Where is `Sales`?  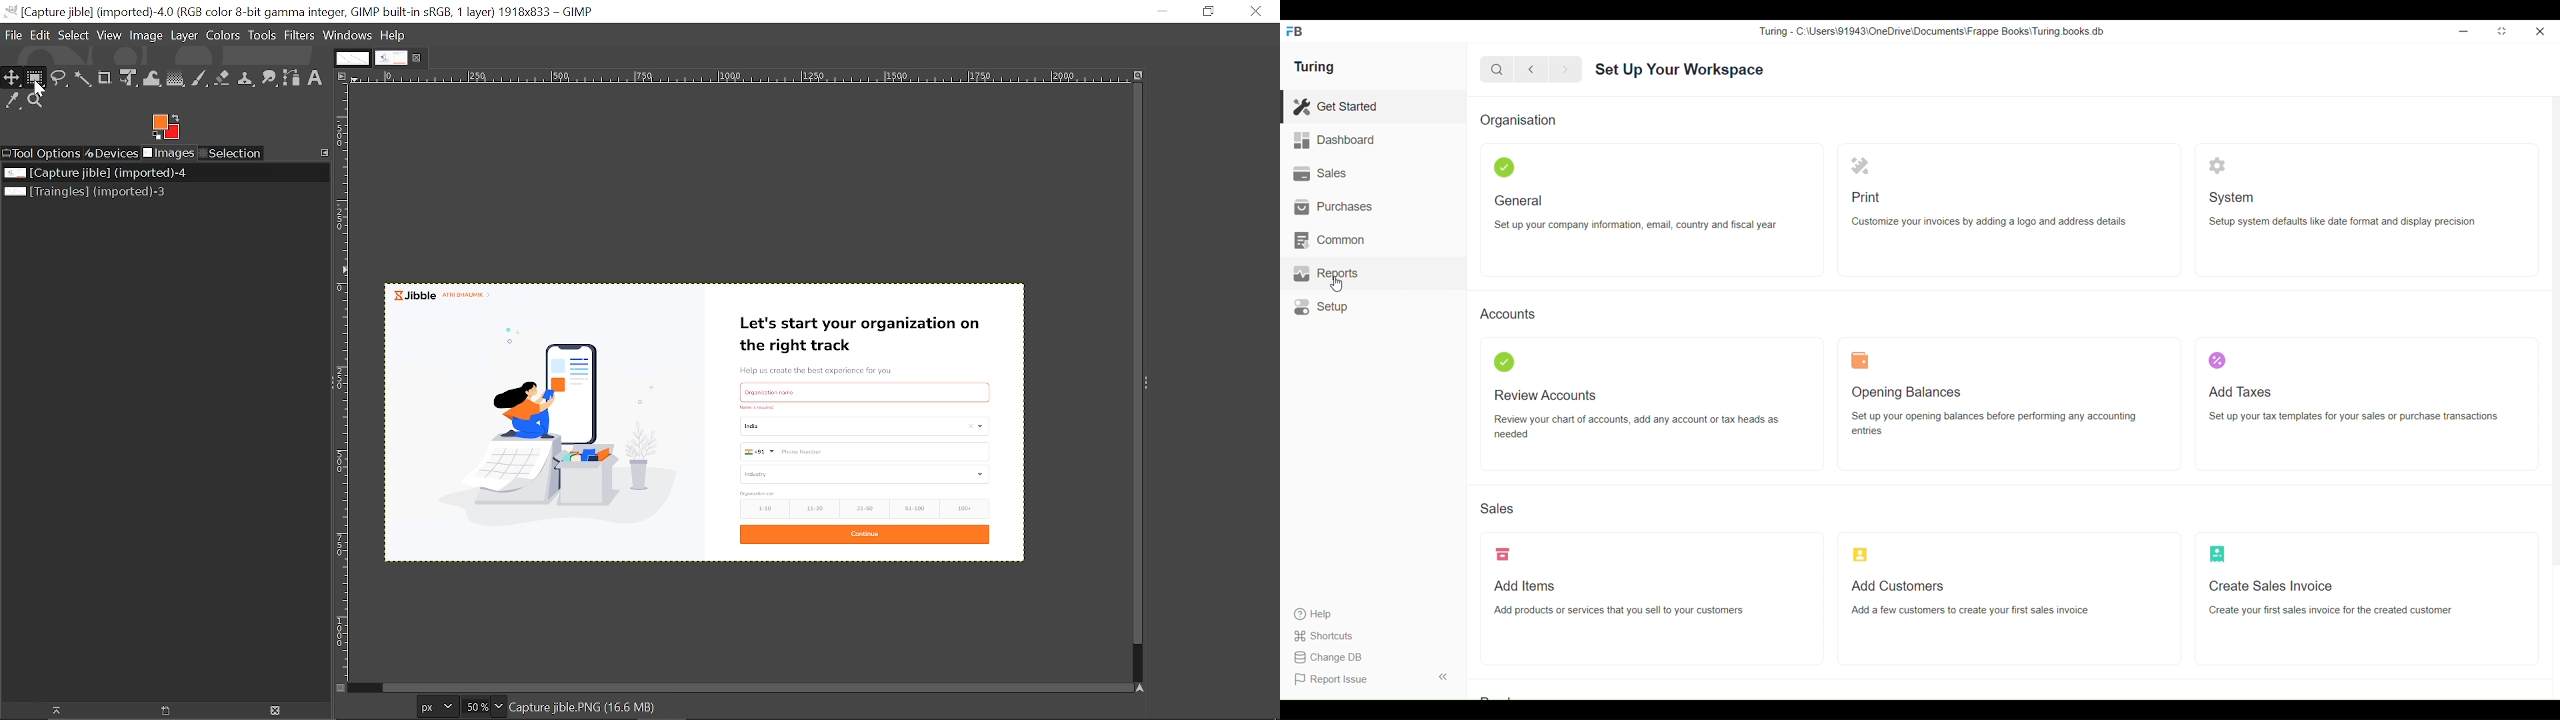 Sales is located at coordinates (1497, 508).